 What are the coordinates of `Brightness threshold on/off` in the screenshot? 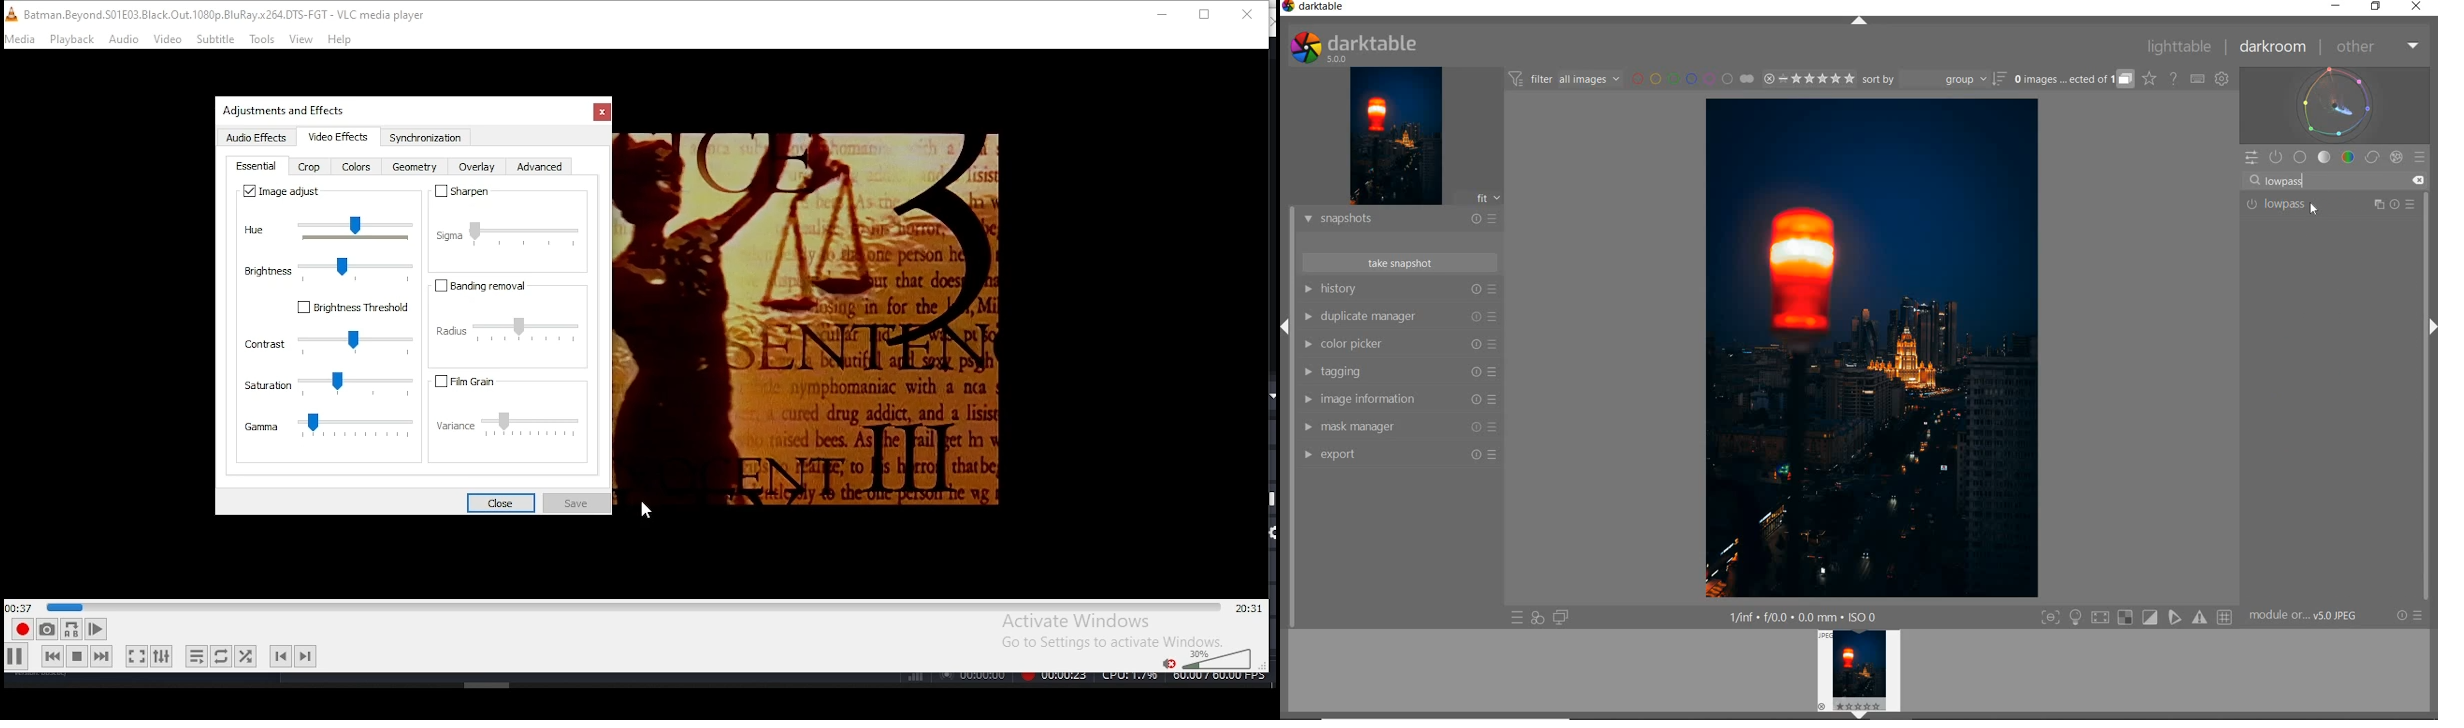 It's located at (353, 311).